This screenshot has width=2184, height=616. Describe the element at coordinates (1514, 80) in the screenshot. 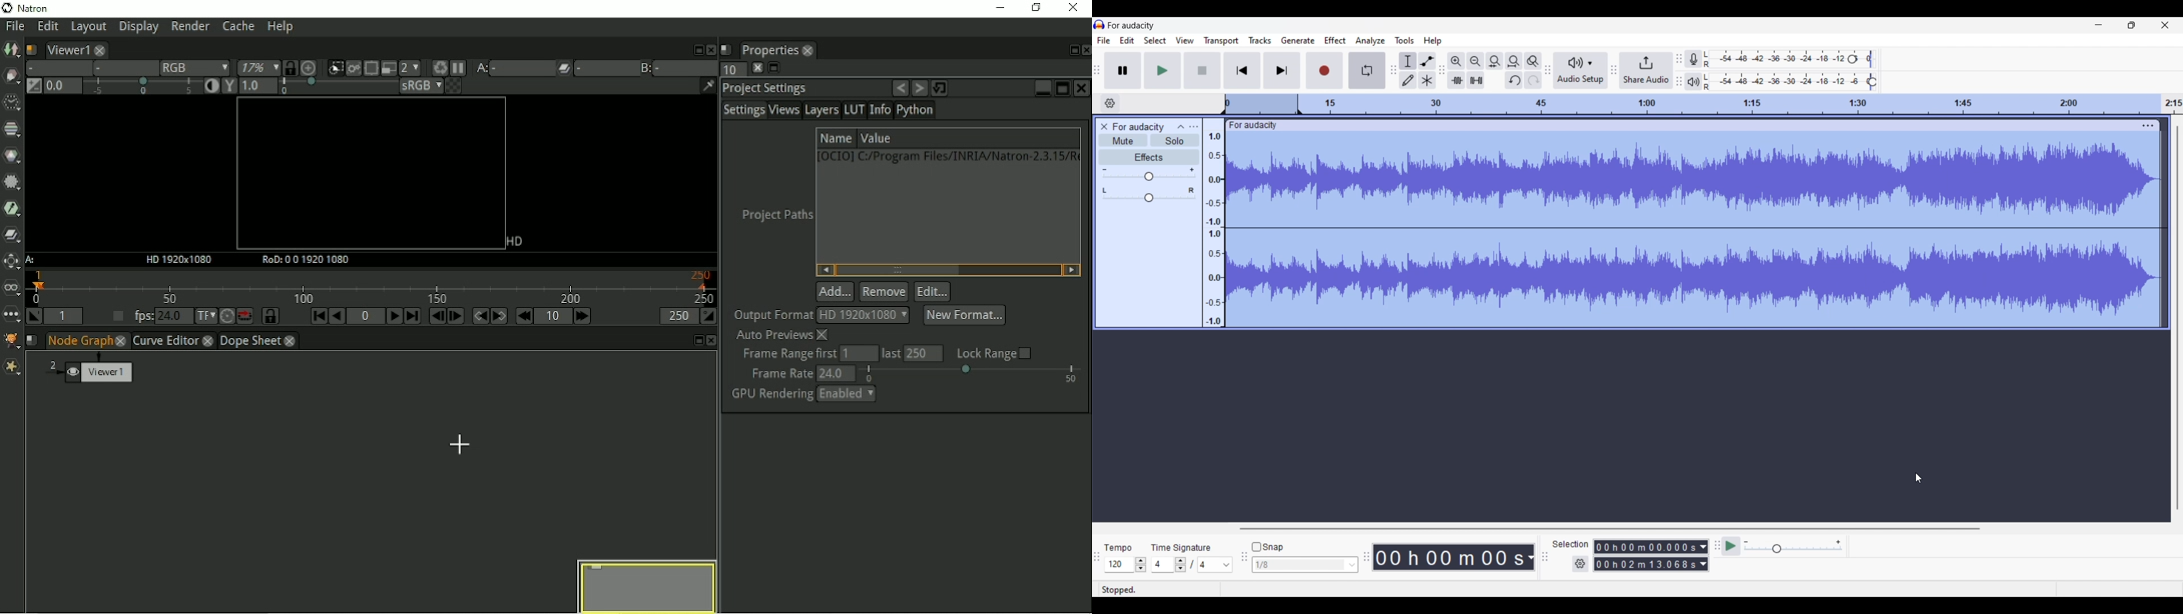

I see `Undo` at that location.